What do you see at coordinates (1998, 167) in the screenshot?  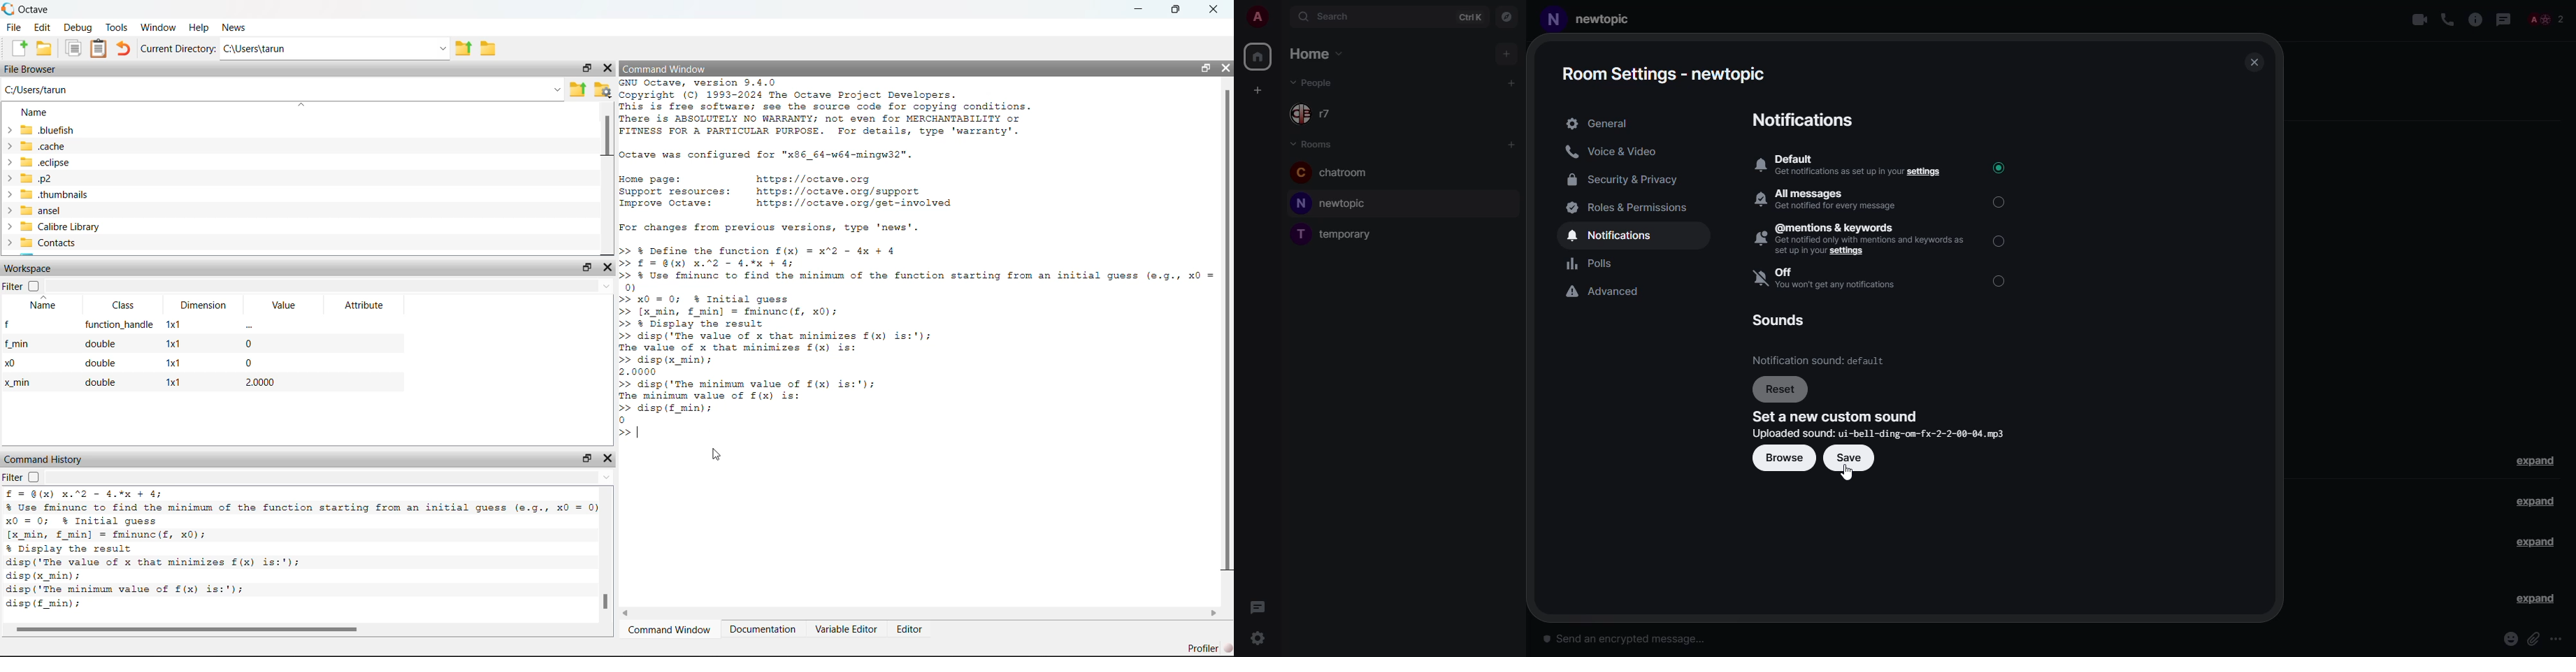 I see `selected` at bounding box center [1998, 167].